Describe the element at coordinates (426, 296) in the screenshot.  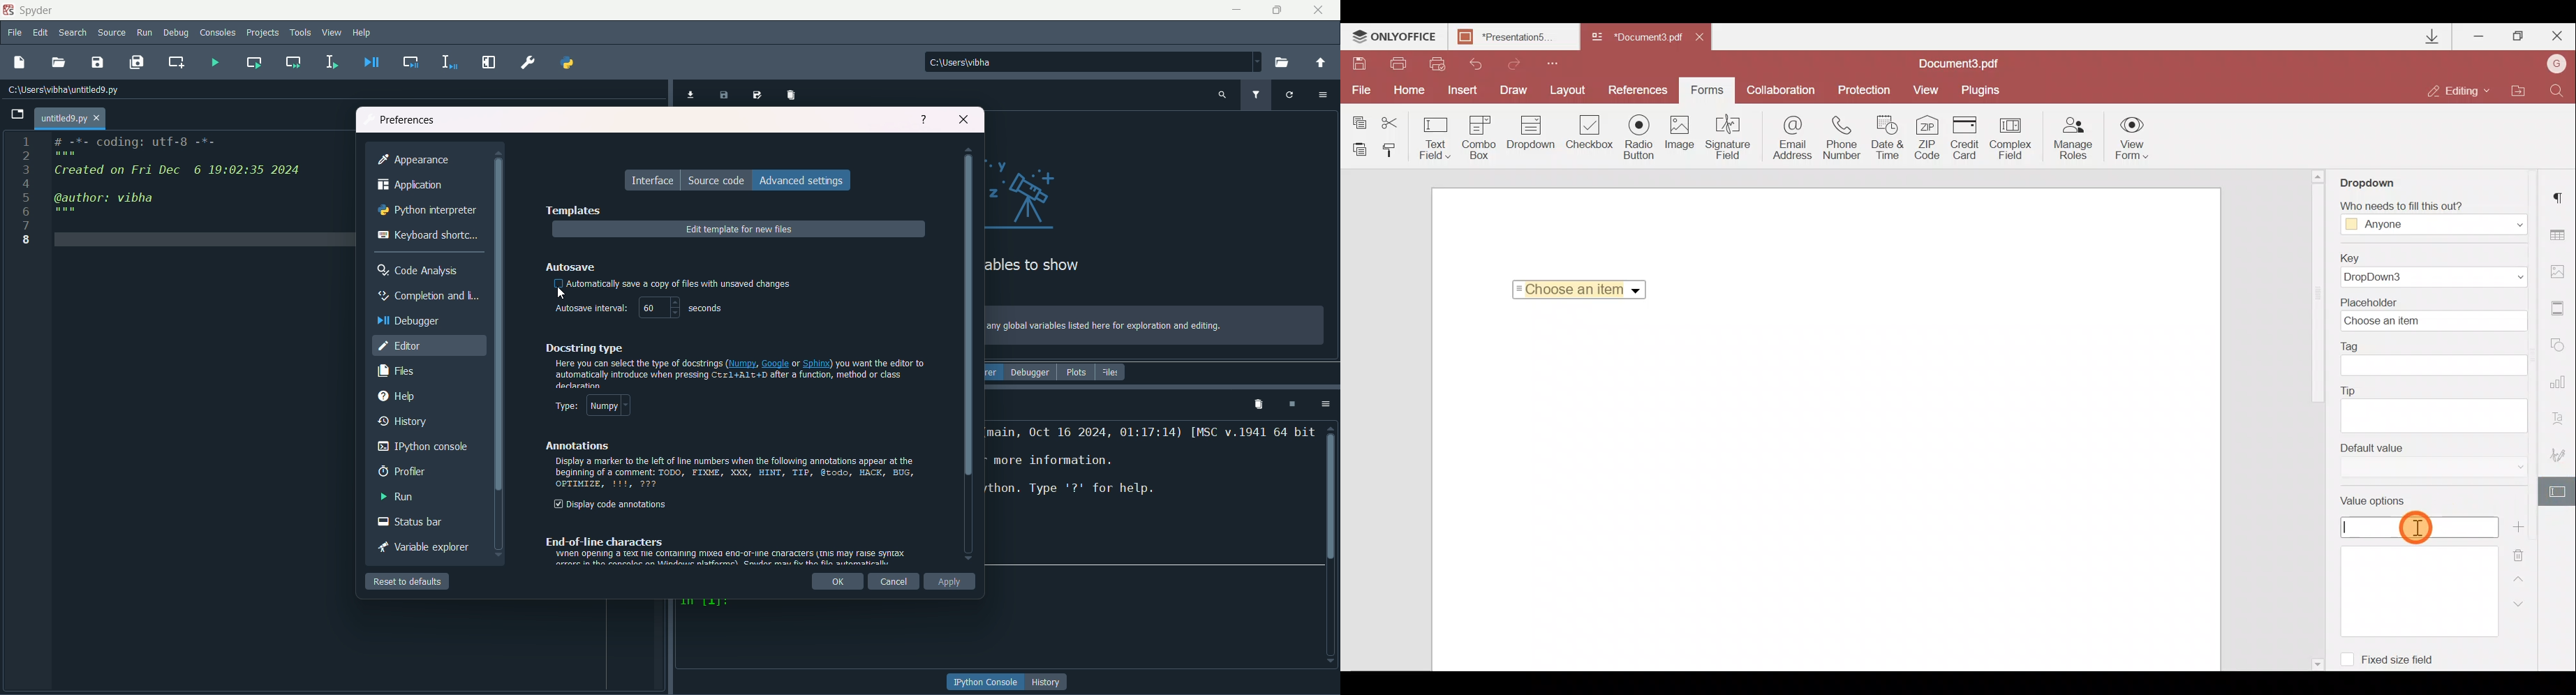
I see `completion` at that location.